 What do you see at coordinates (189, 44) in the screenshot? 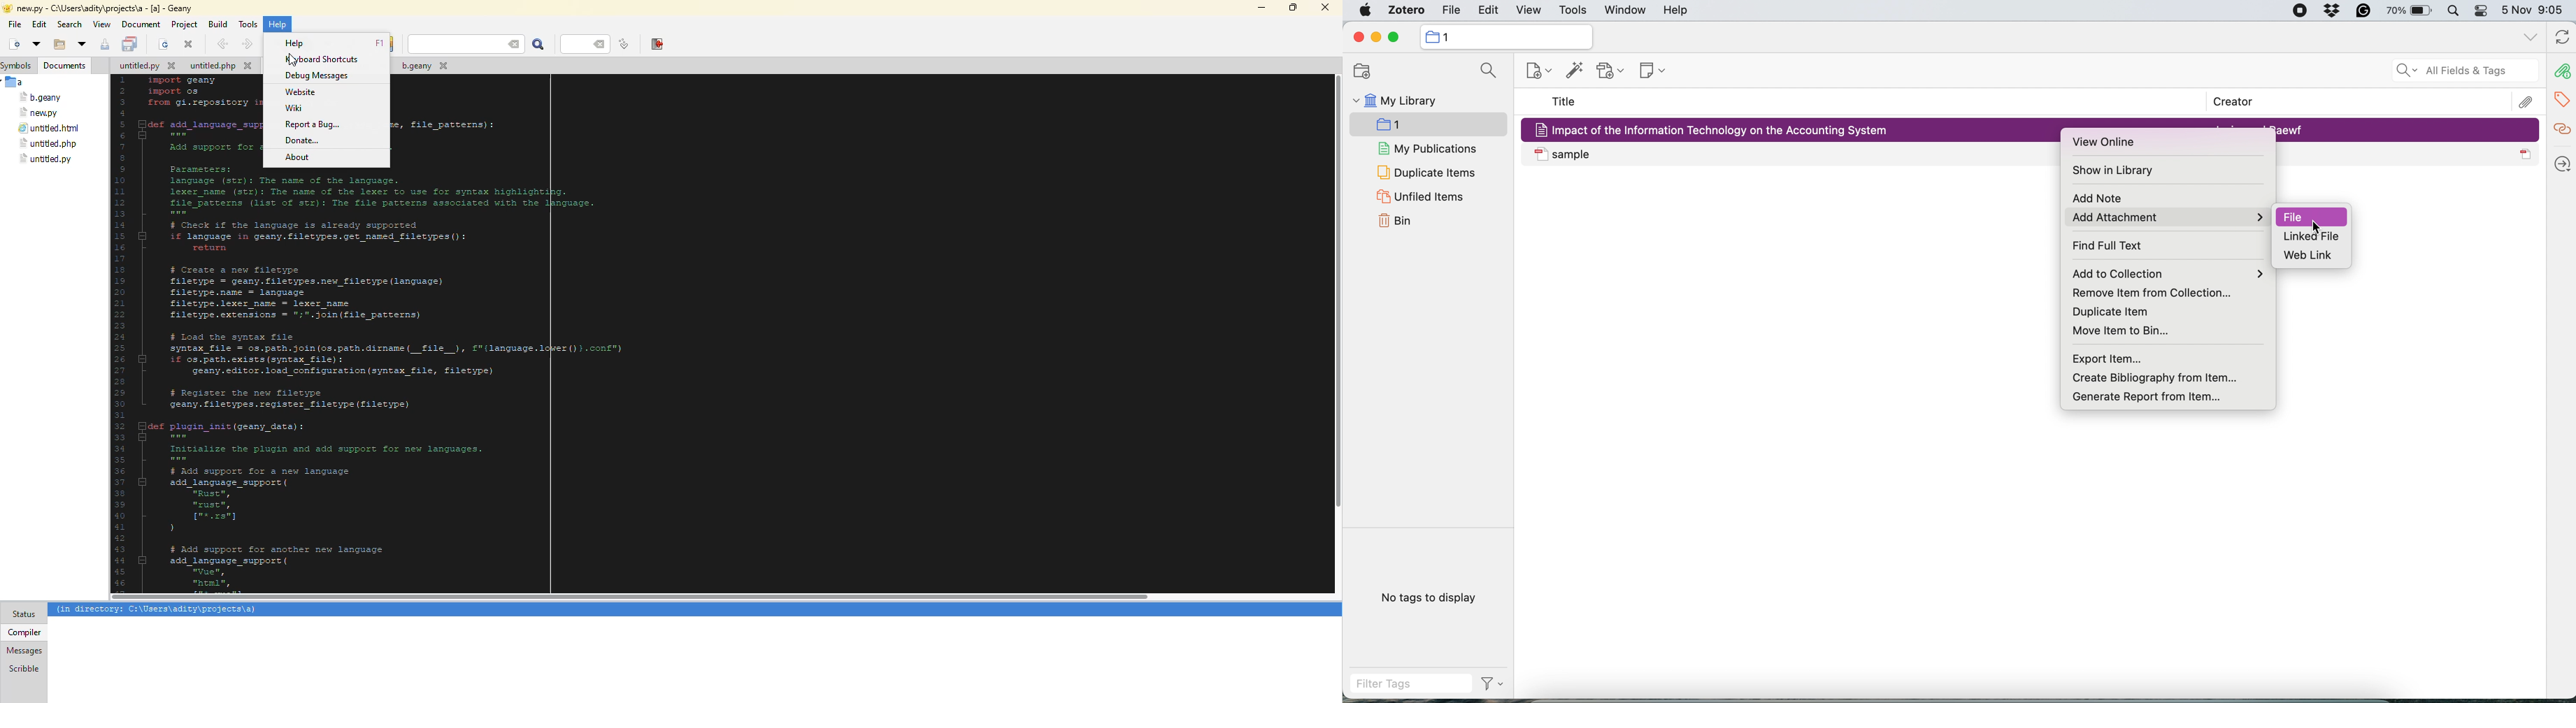
I see `close` at bounding box center [189, 44].